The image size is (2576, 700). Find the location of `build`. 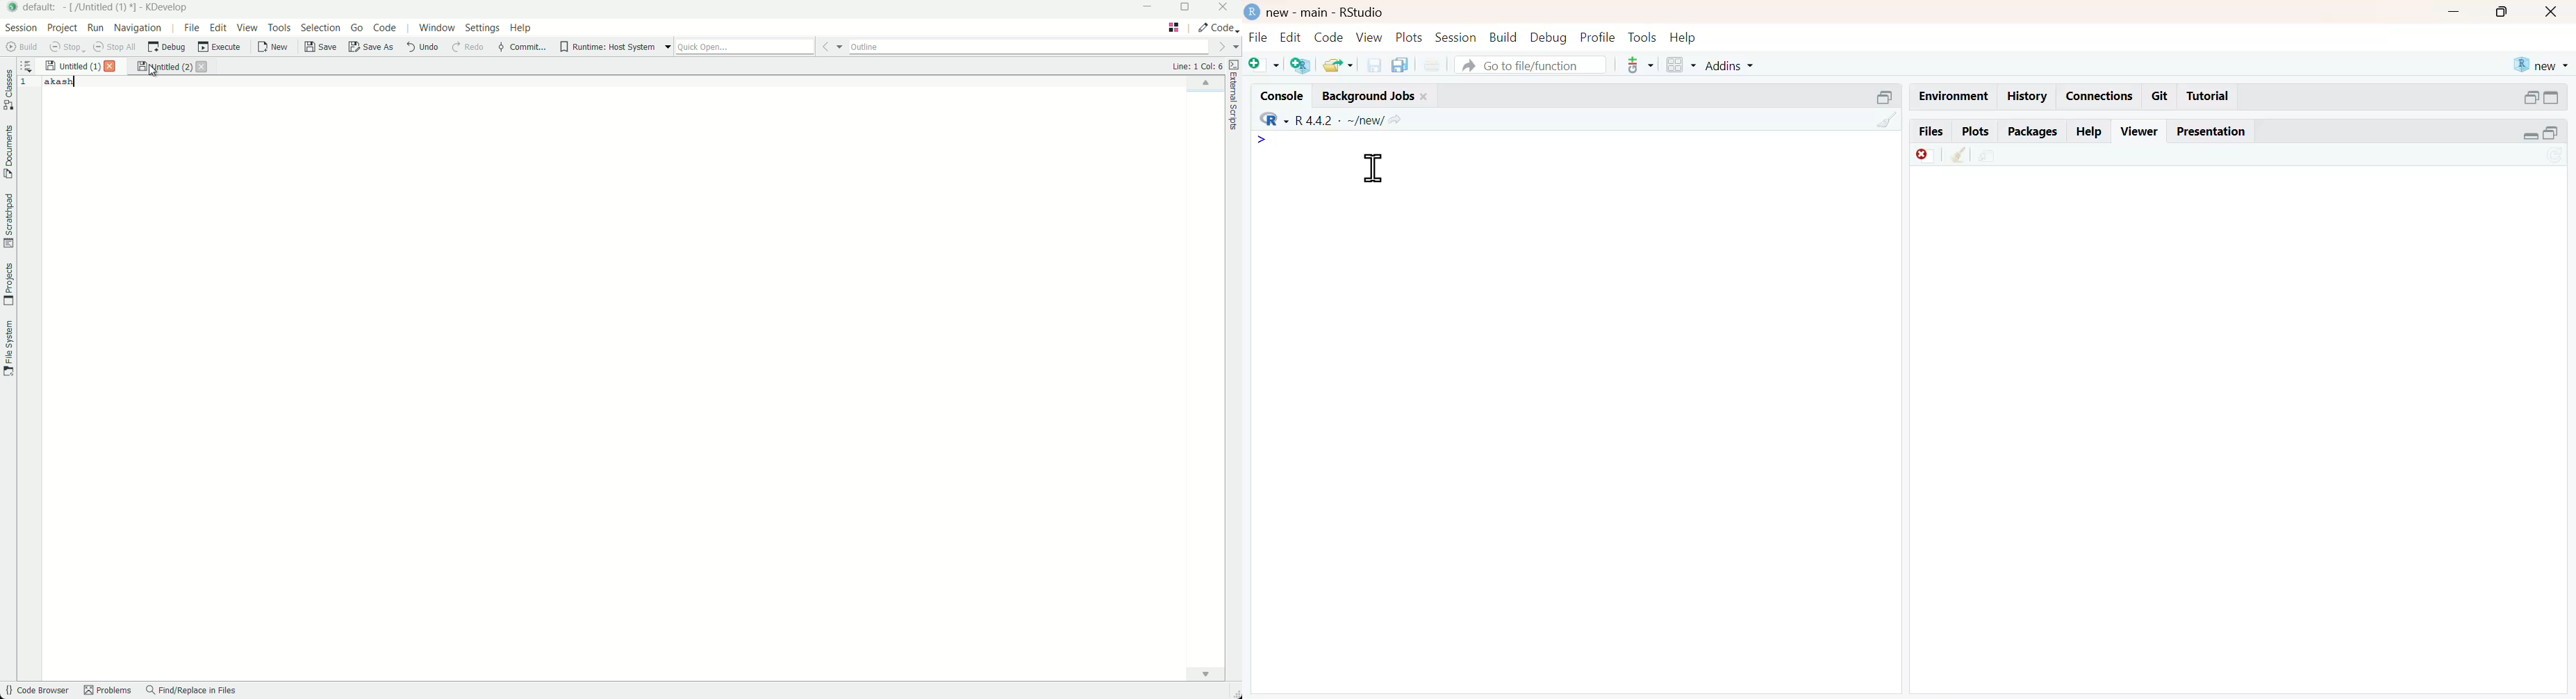

build is located at coordinates (1504, 37).